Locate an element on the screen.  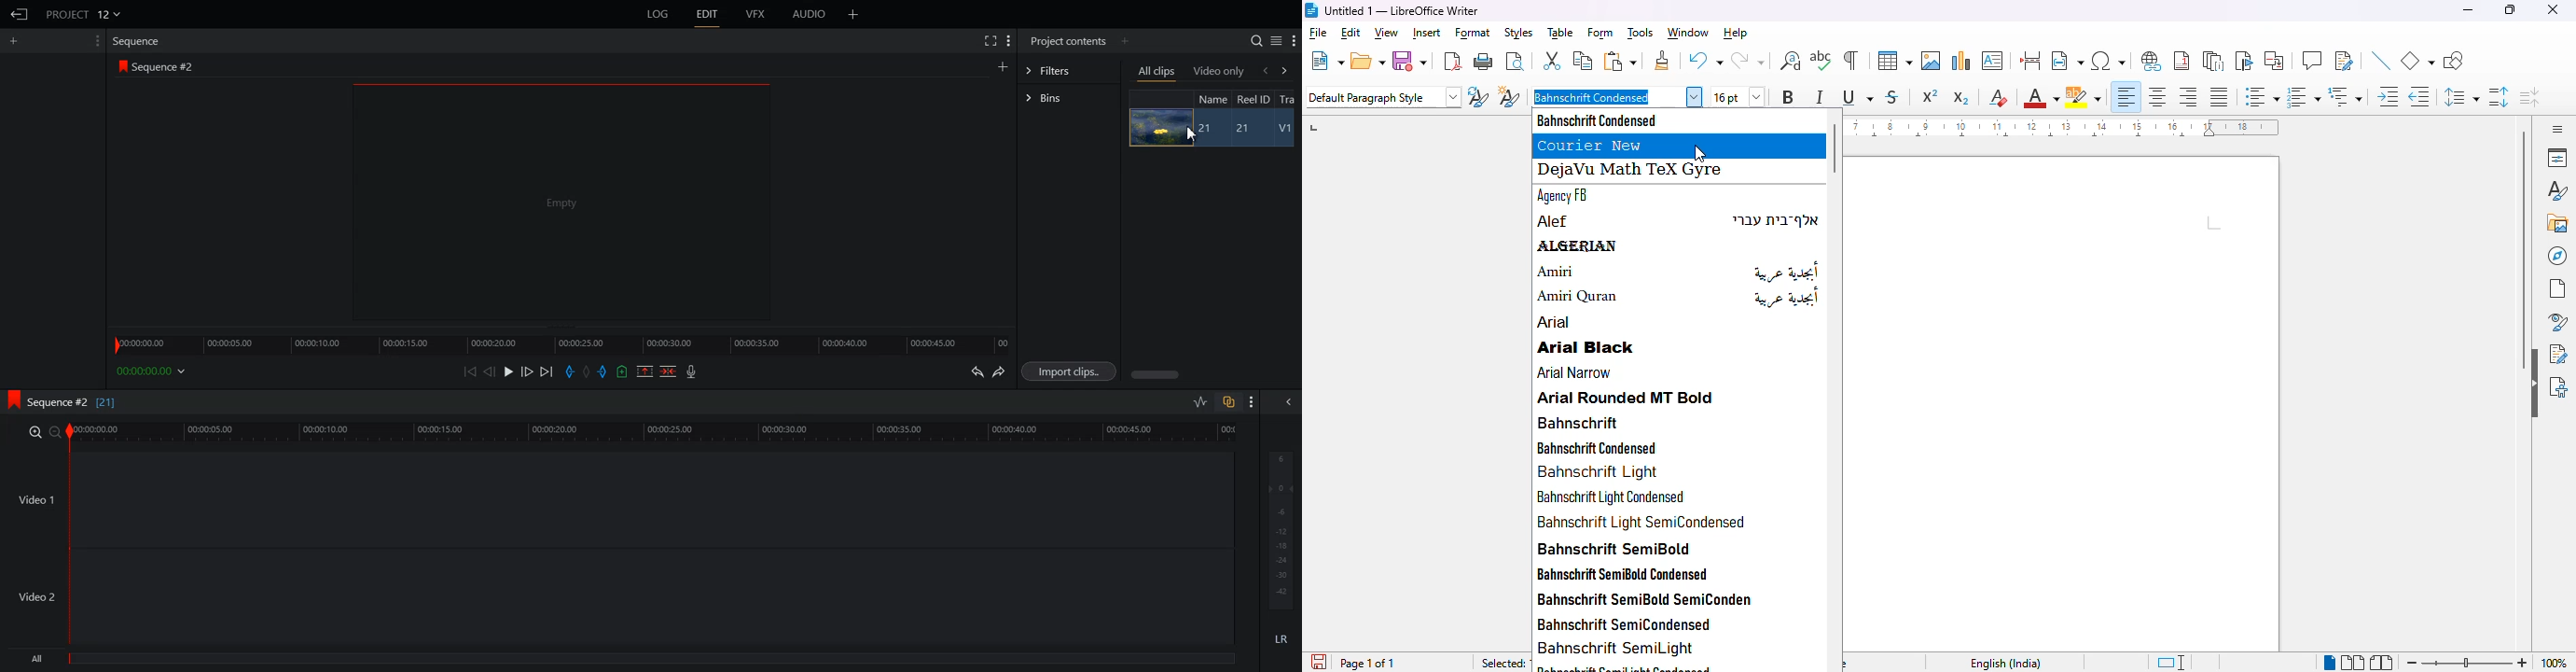
Tra is located at coordinates (1289, 98).